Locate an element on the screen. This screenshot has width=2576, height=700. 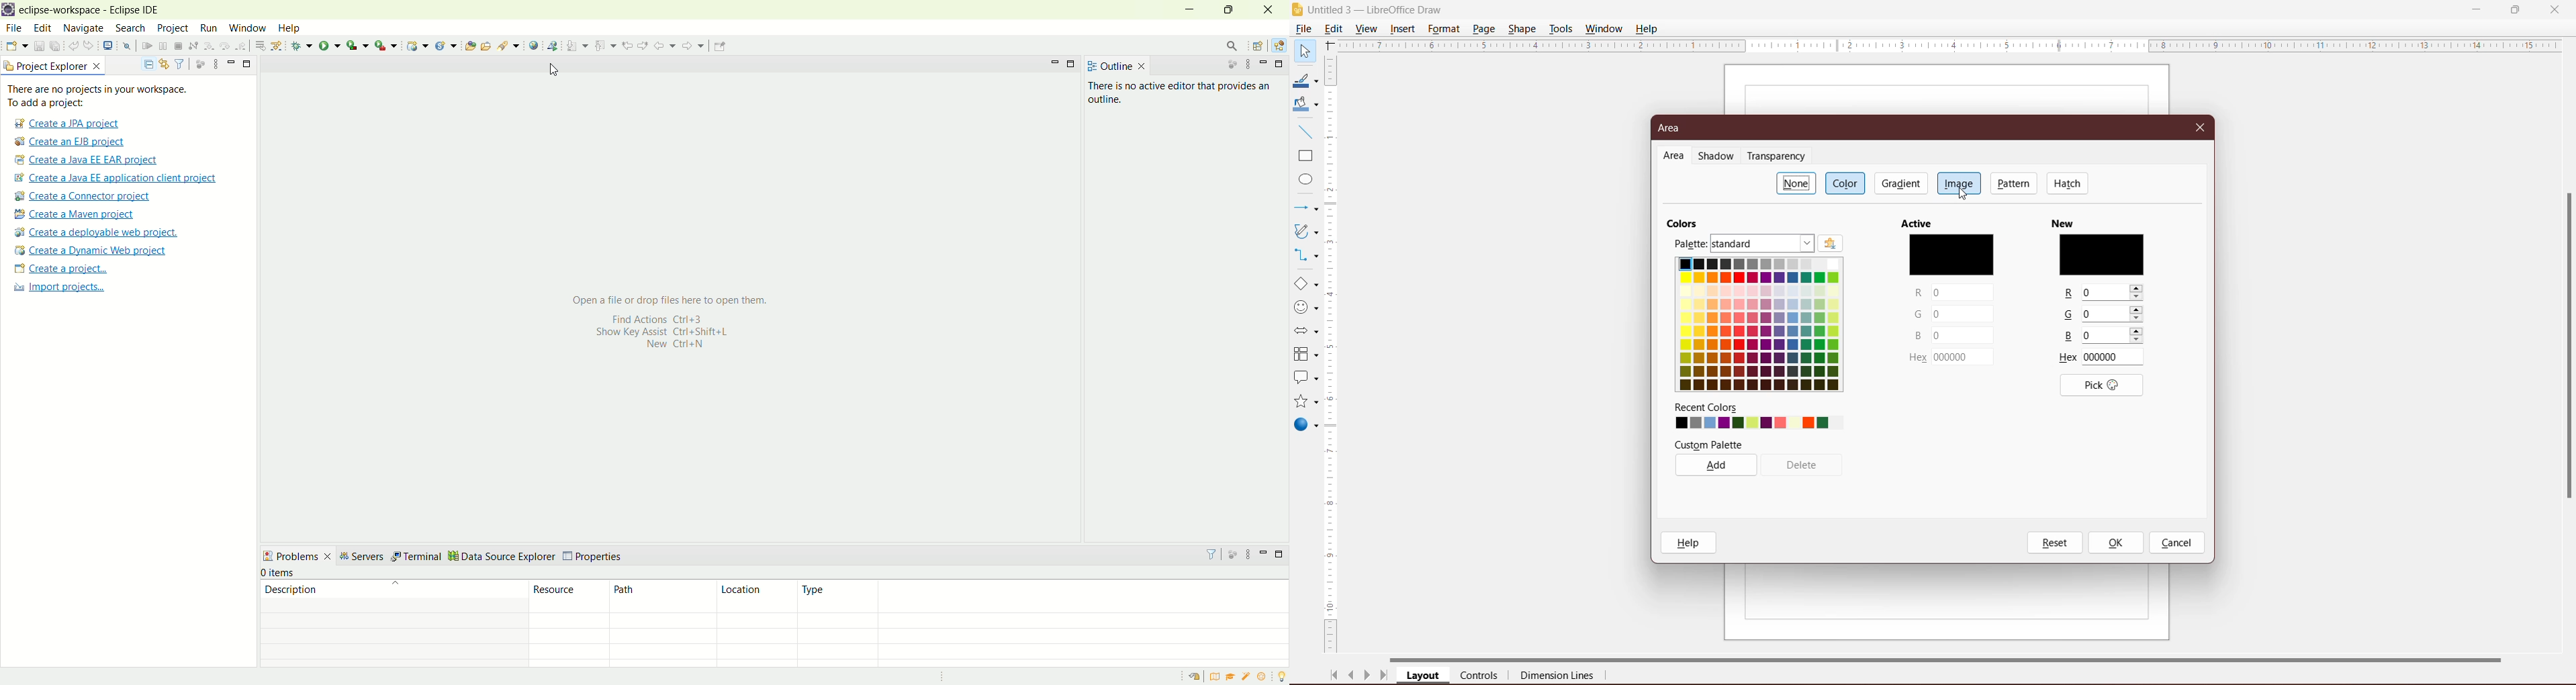
Reset is located at coordinates (2054, 543).